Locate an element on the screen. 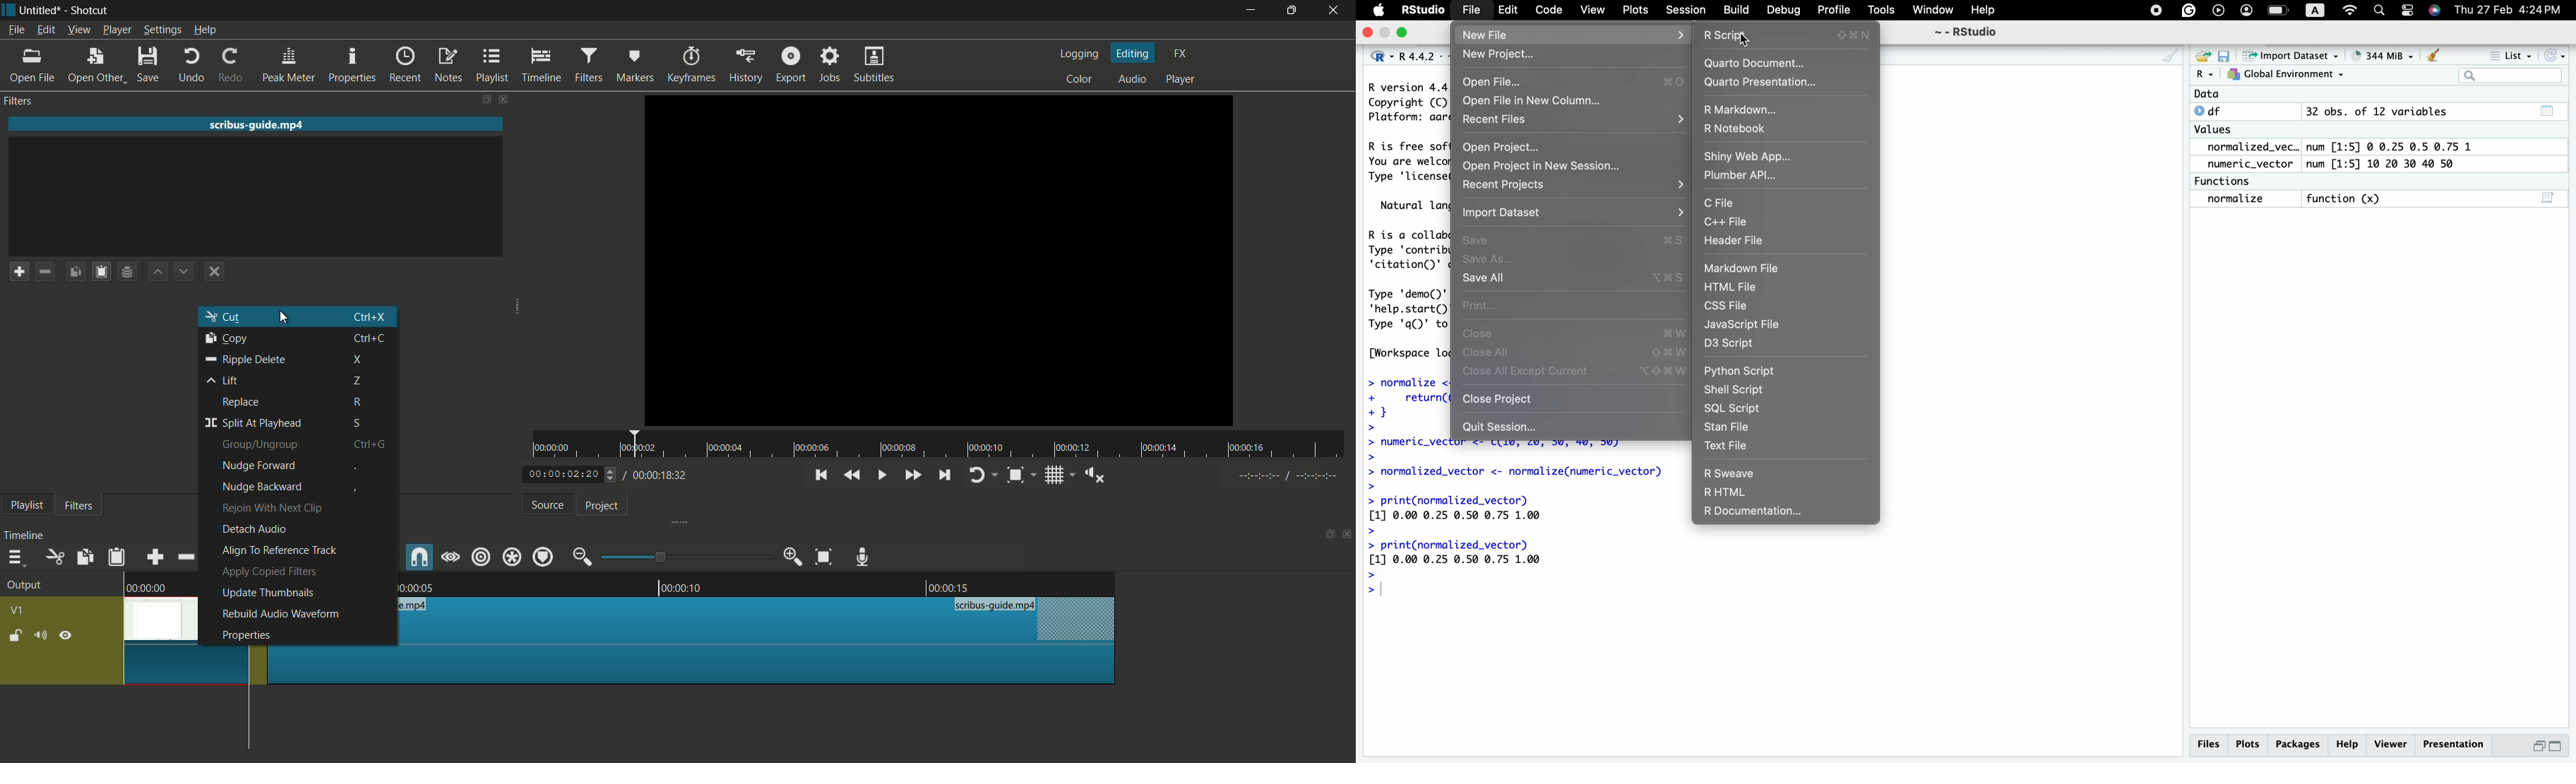  ripple delete is located at coordinates (246, 360).